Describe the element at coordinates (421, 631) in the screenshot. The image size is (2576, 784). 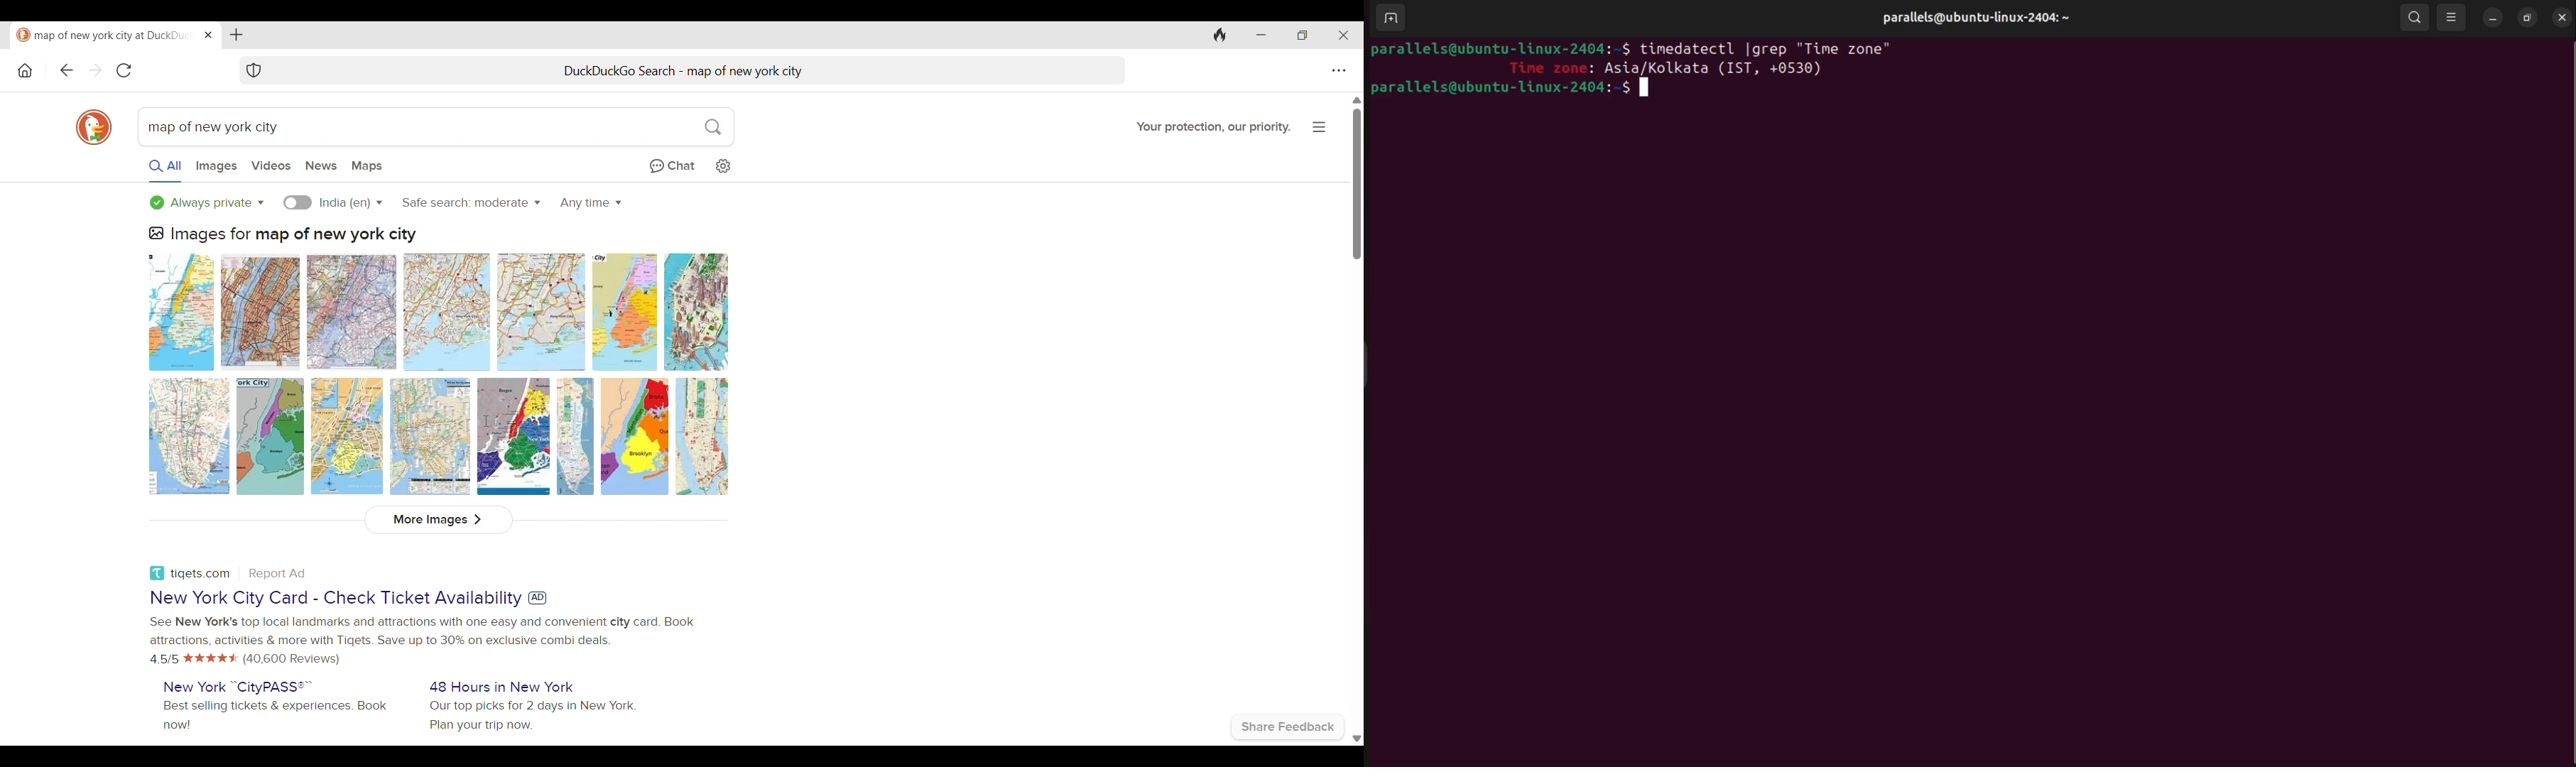
I see `See New York's top local landmarks and attractions with one easy and convenient city card. Book
attractions, activities & more with Tigets. Save up to 30% on exclusive combi deals.` at that location.